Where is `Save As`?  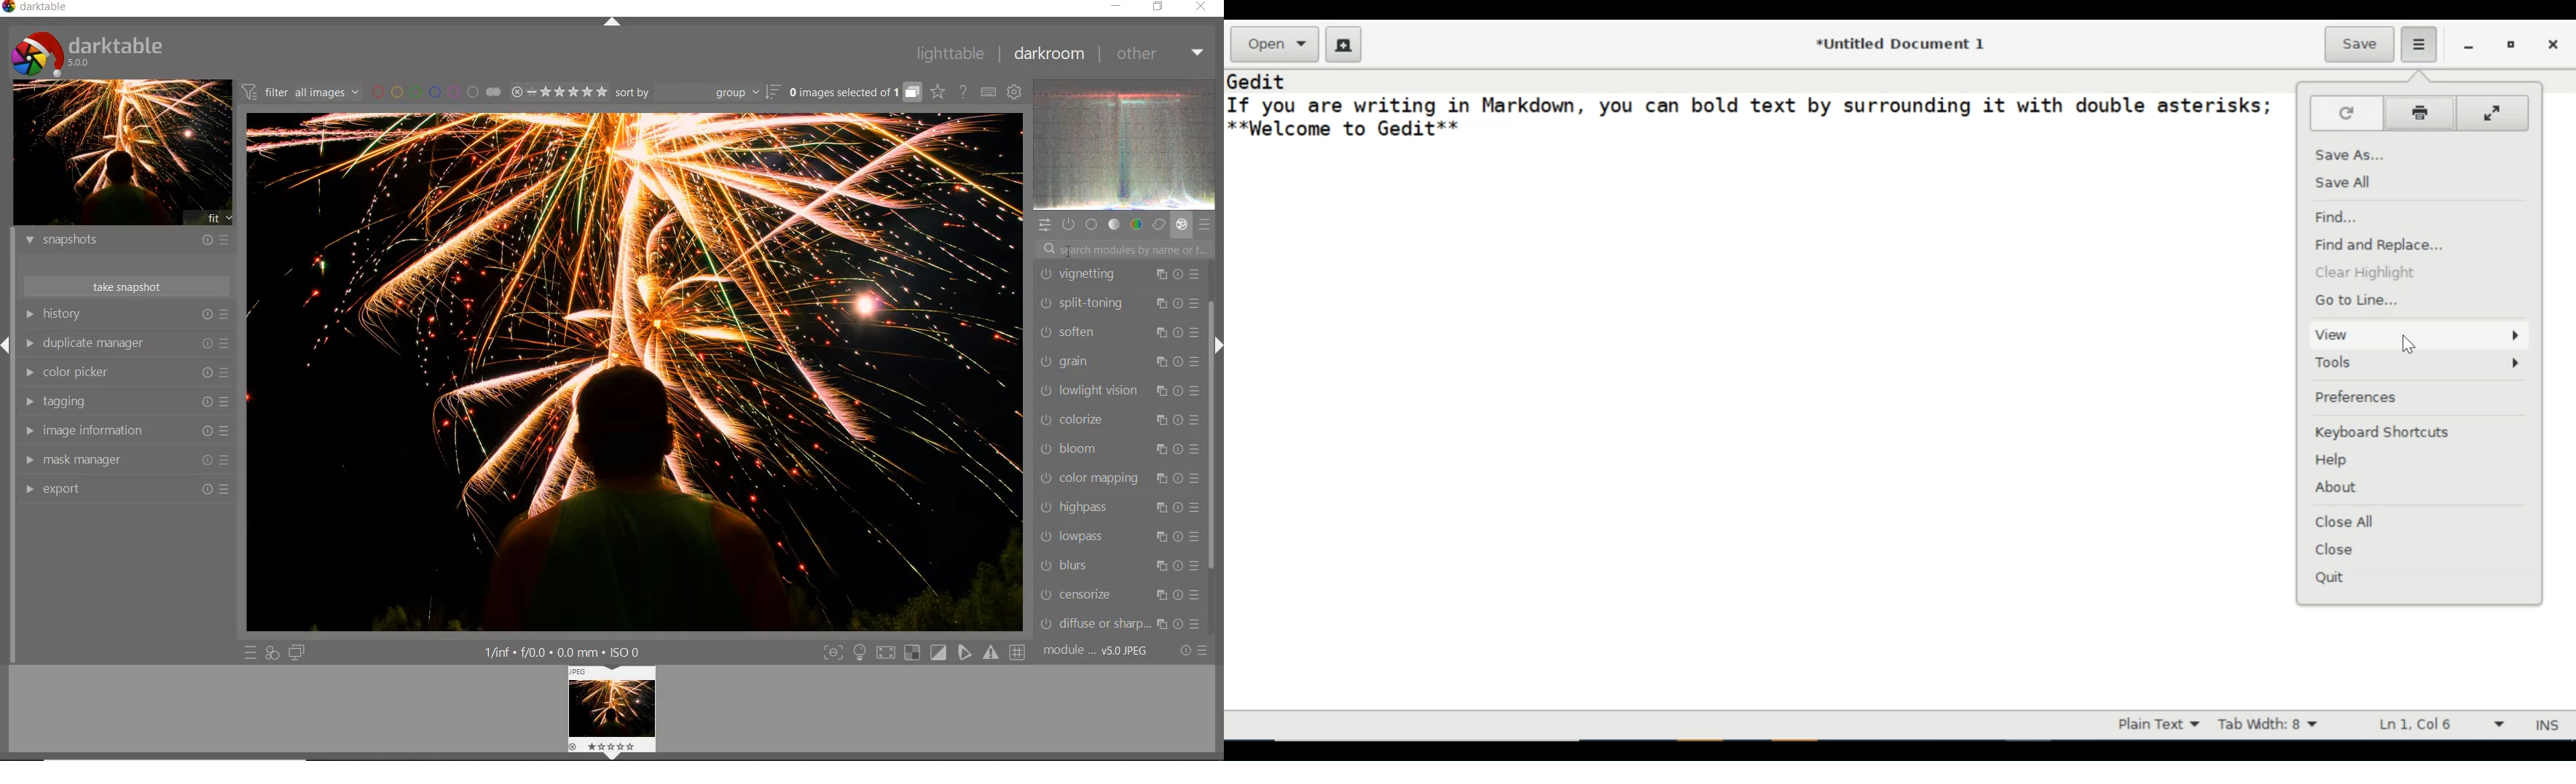
Save As is located at coordinates (2358, 154).